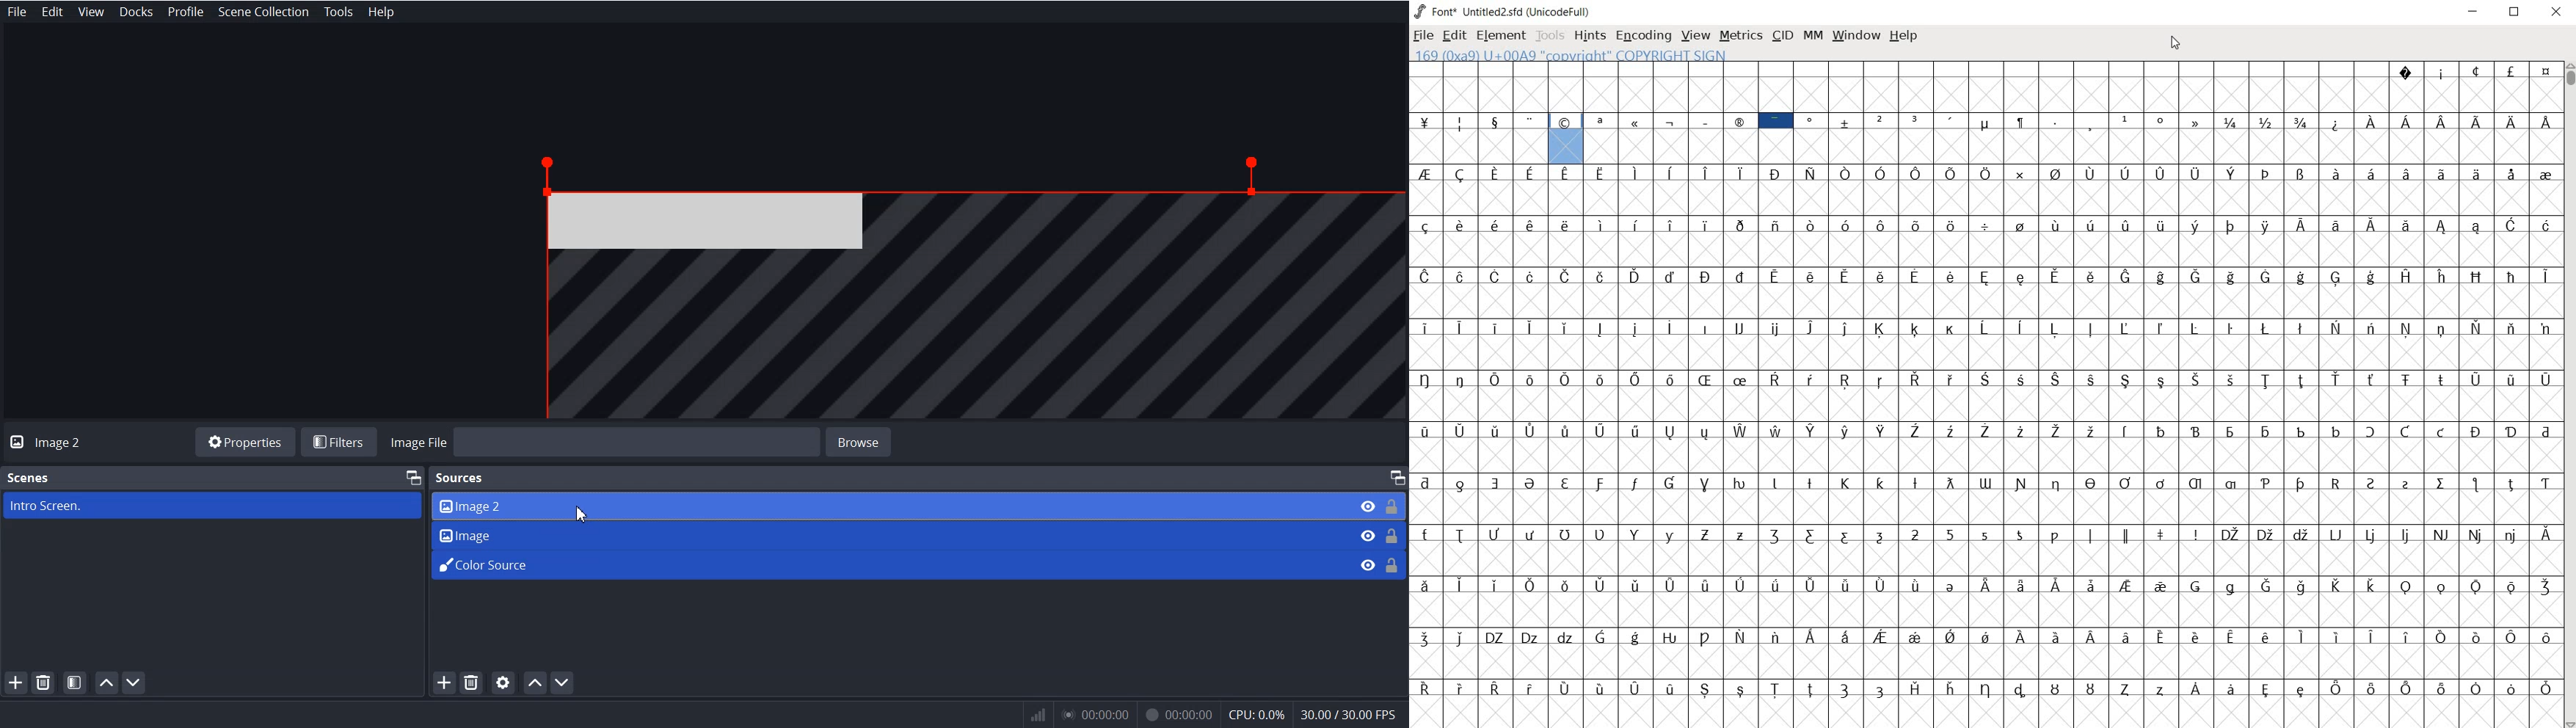 The image size is (2576, 728). I want to click on Tools, so click(339, 12).